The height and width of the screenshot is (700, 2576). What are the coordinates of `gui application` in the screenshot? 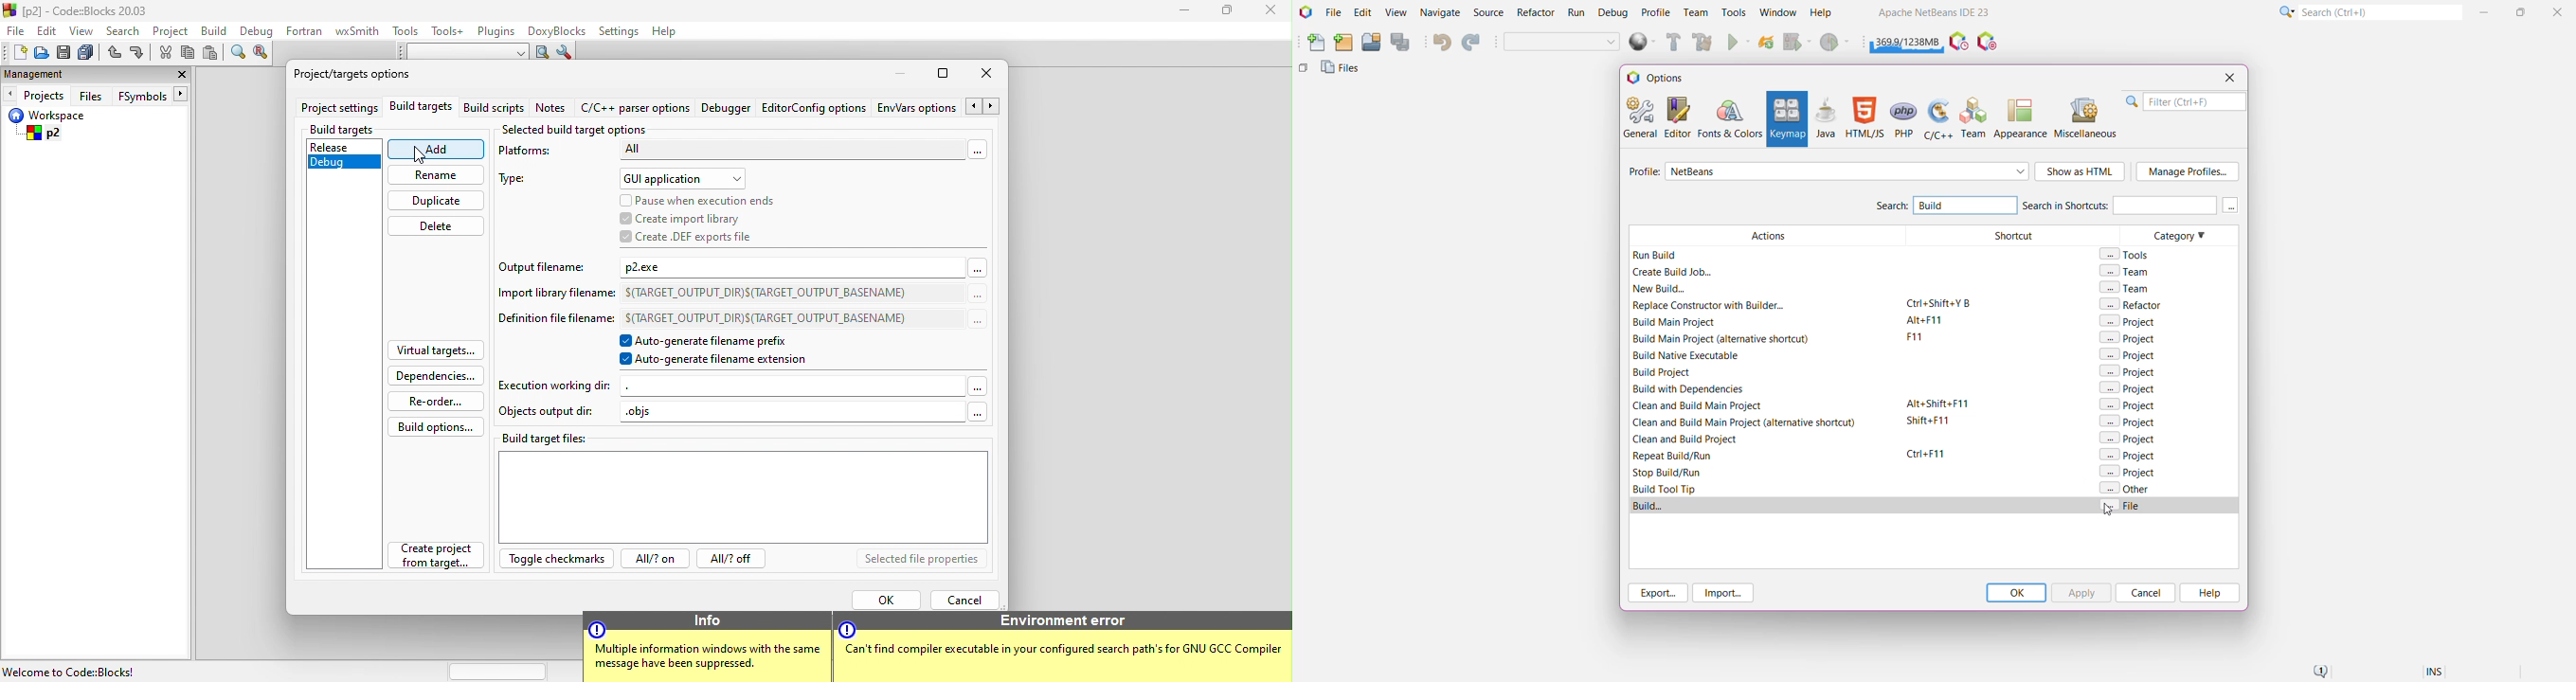 It's located at (685, 177).